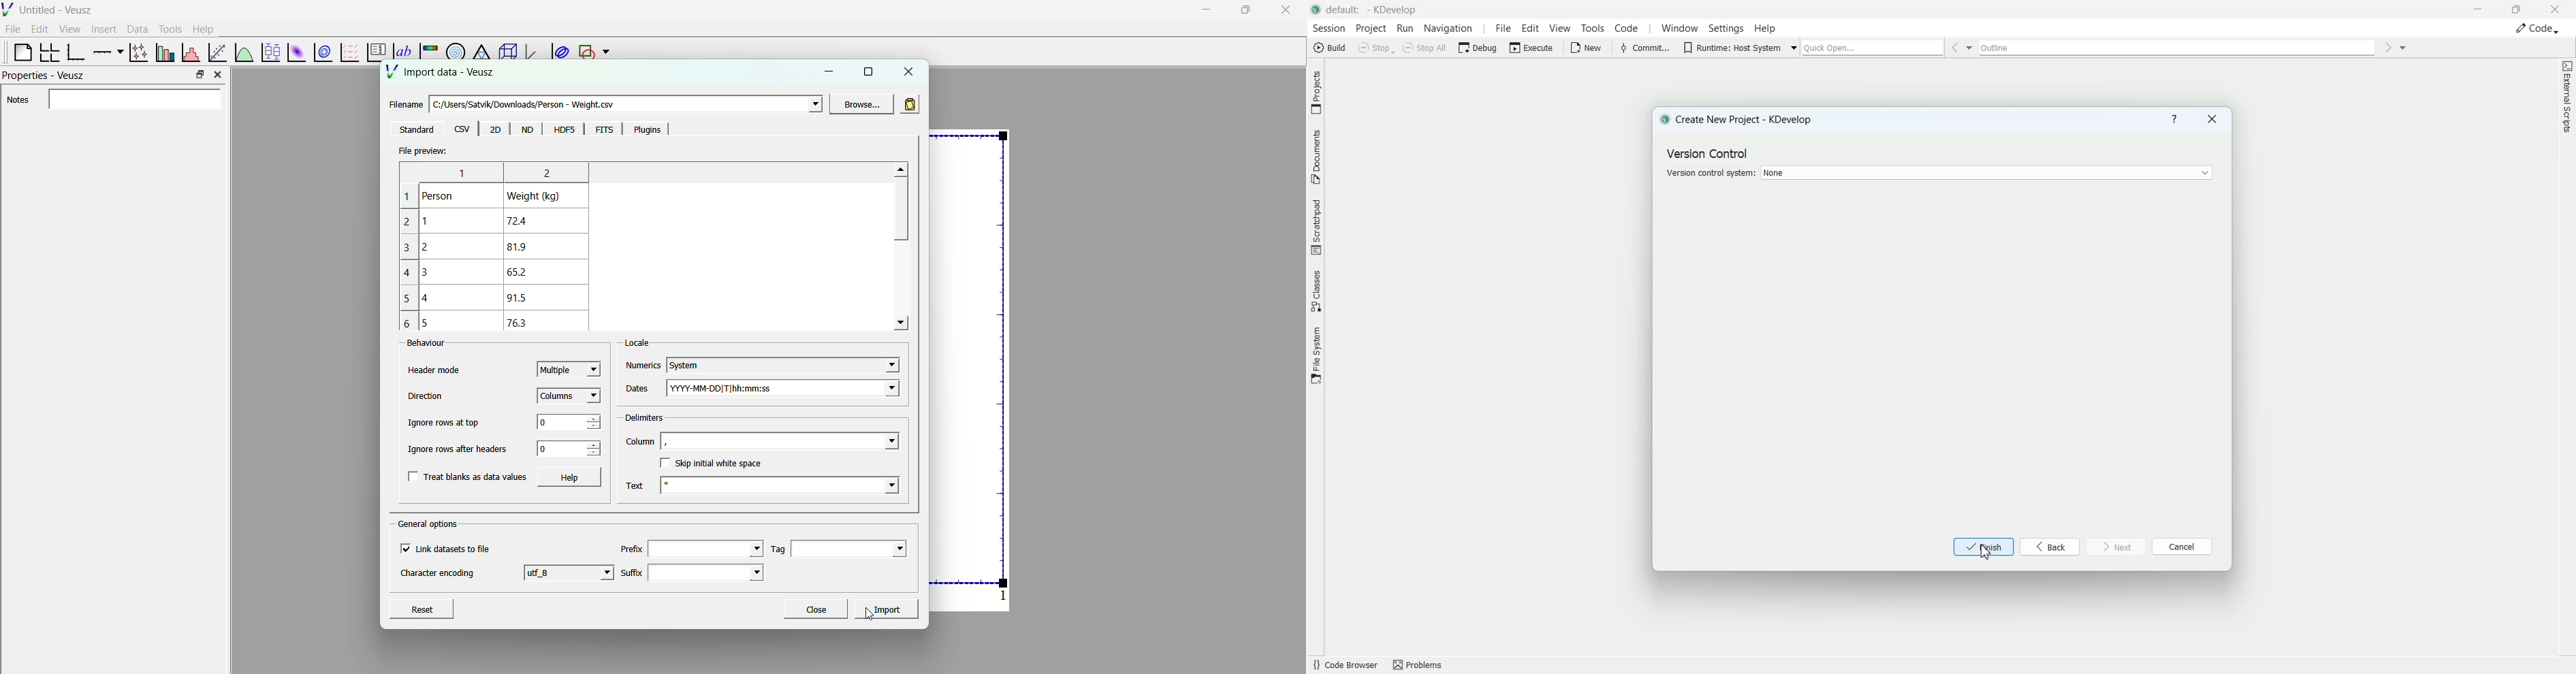 The image size is (2576, 700). What do you see at coordinates (570, 572) in the screenshot?
I see `utf_8` at bounding box center [570, 572].